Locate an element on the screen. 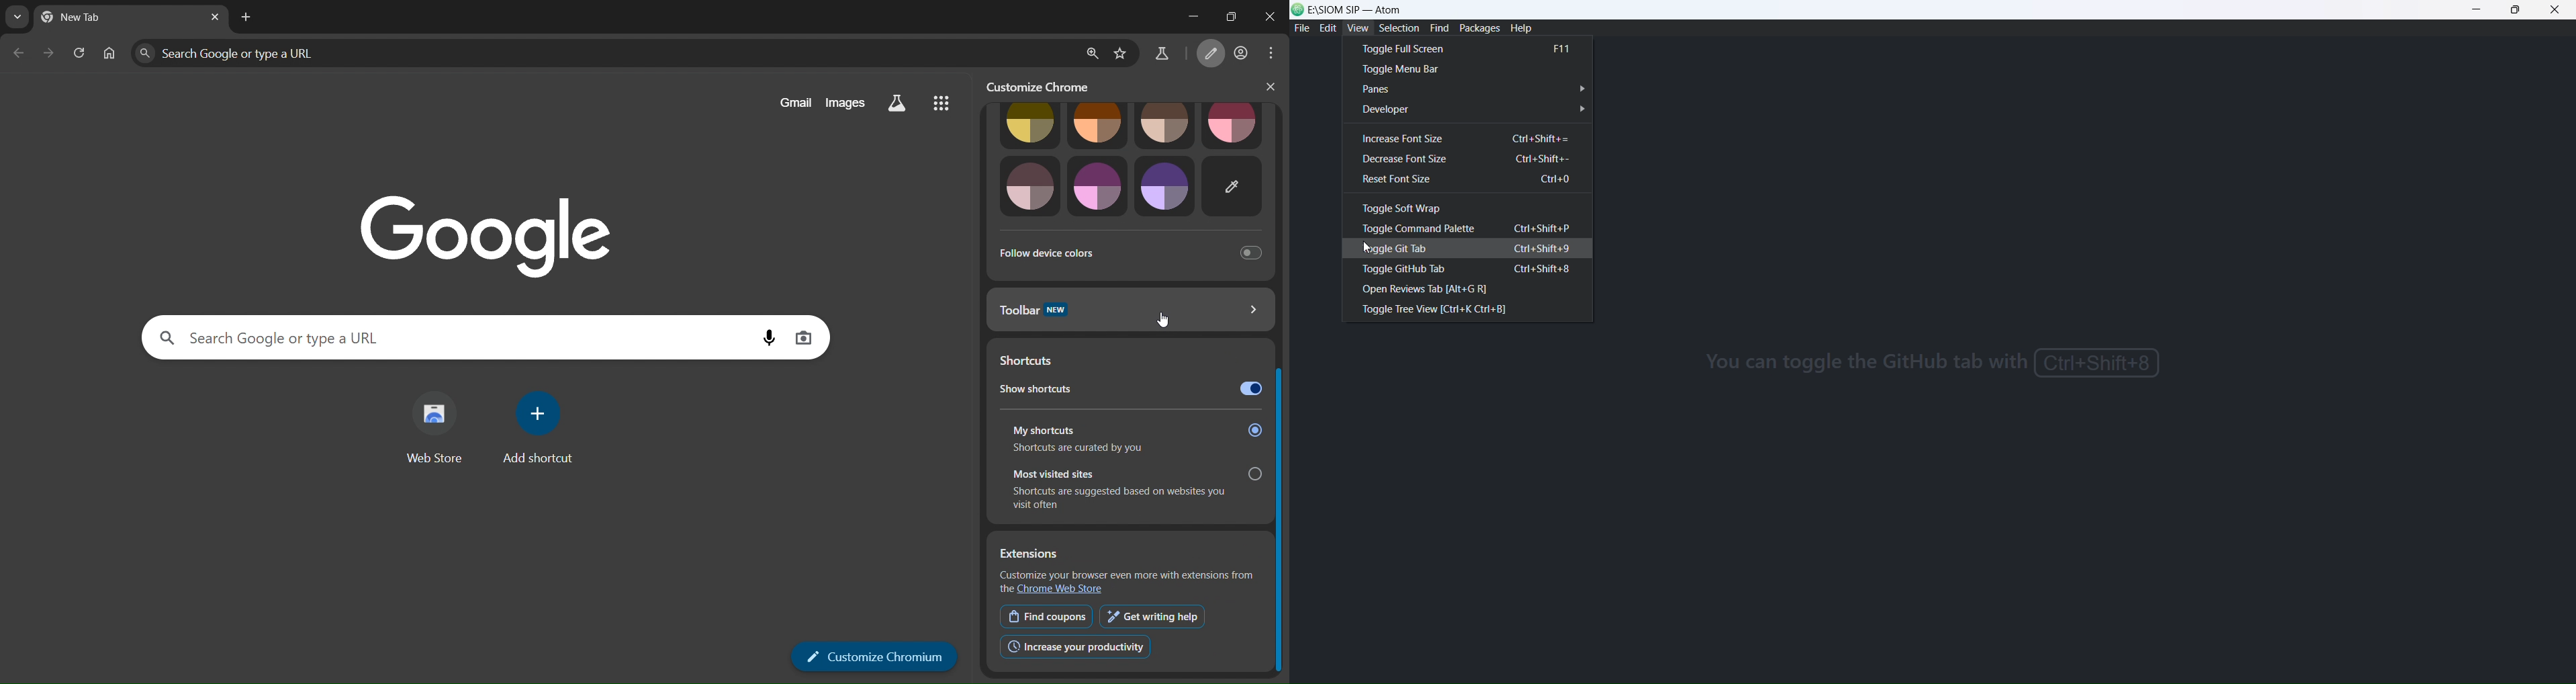 Image resolution: width=2576 pixels, height=700 pixels. restore down is located at coordinates (1232, 17).